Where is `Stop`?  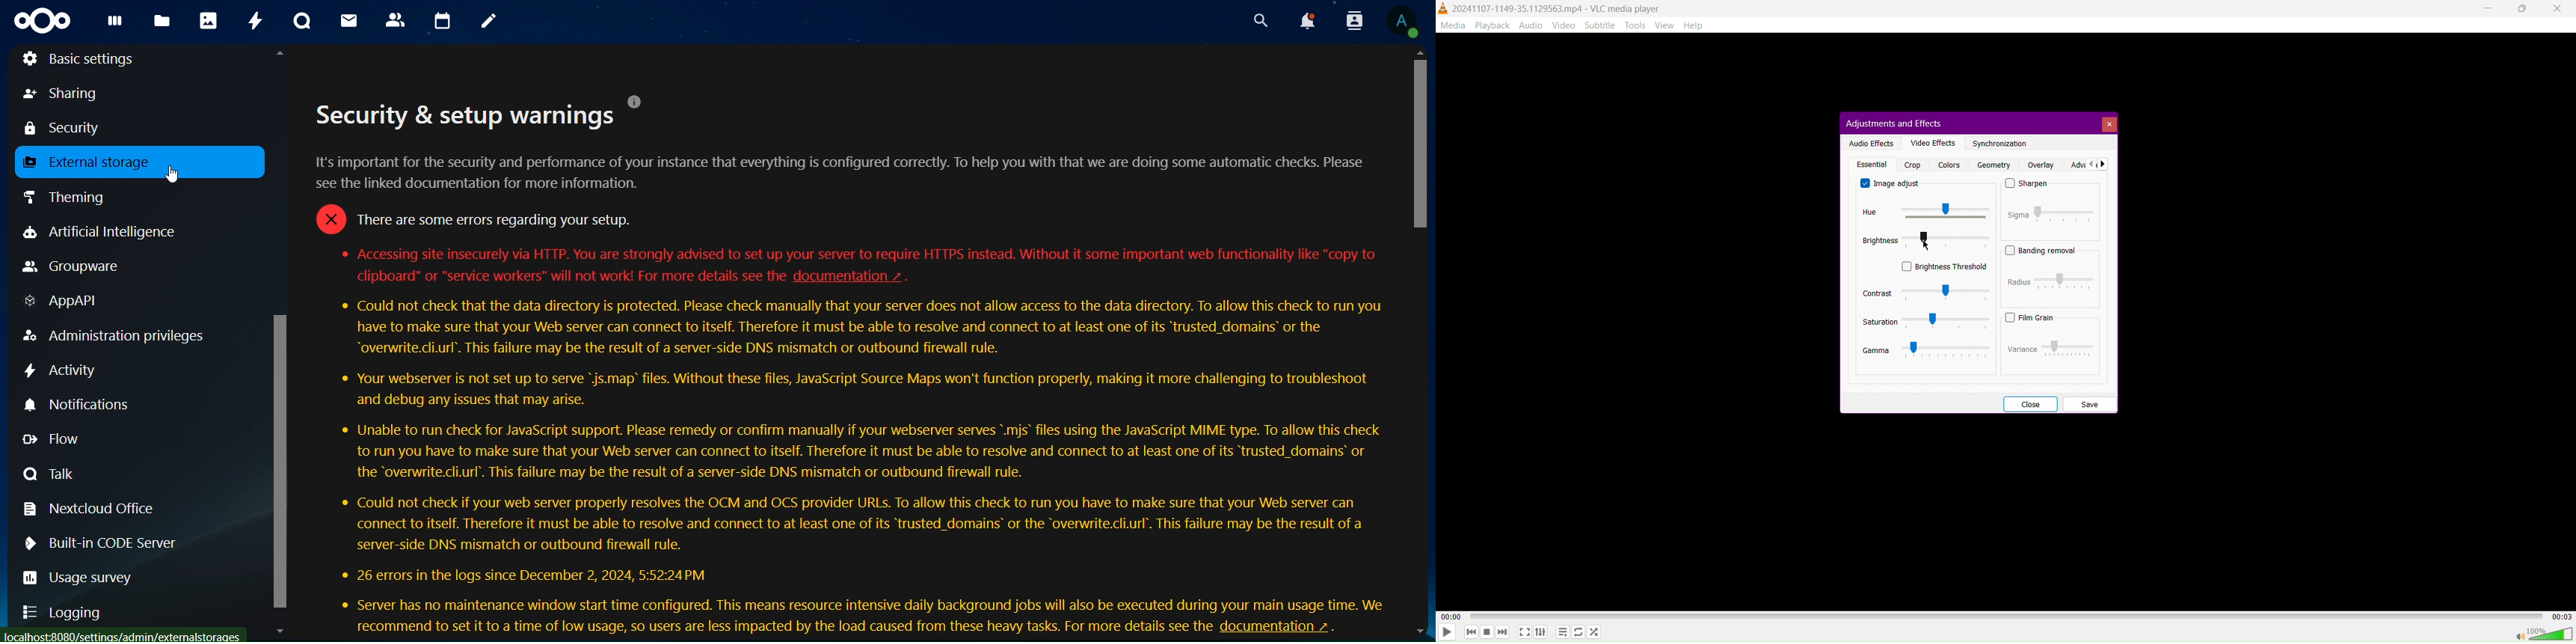 Stop is located at coordinates (1486, 633).